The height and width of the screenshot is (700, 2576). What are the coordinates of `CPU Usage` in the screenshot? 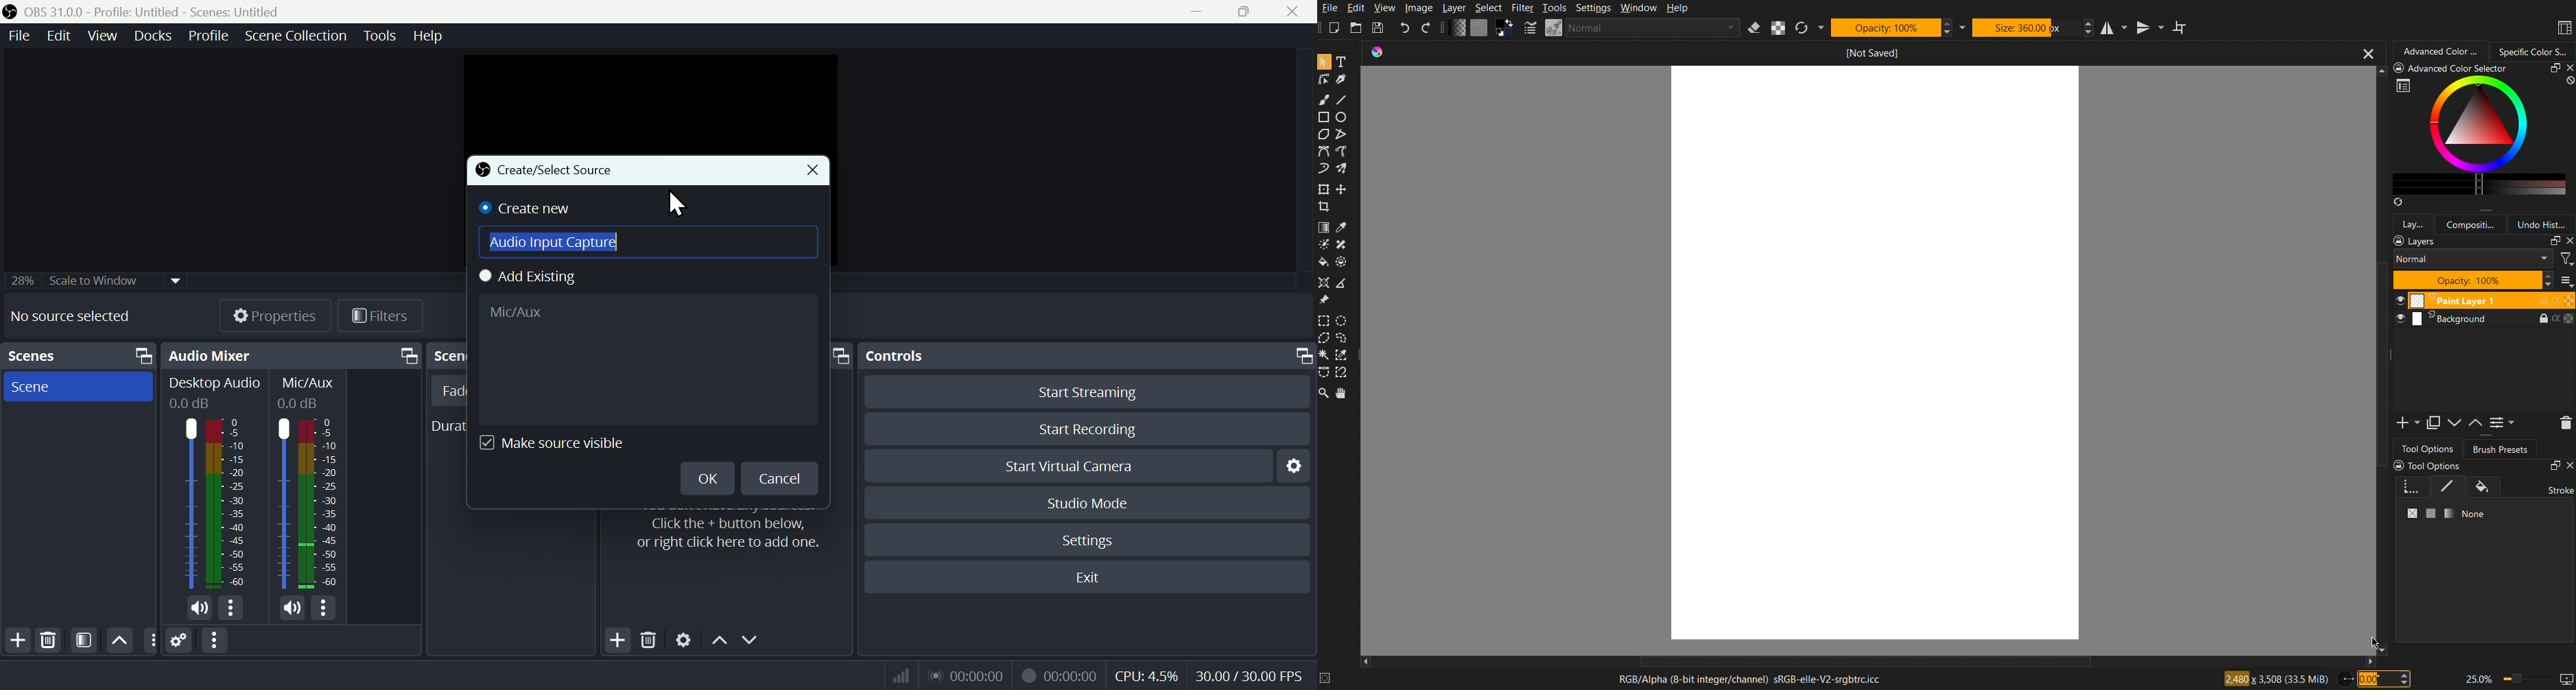 It's located at (1147, 676).